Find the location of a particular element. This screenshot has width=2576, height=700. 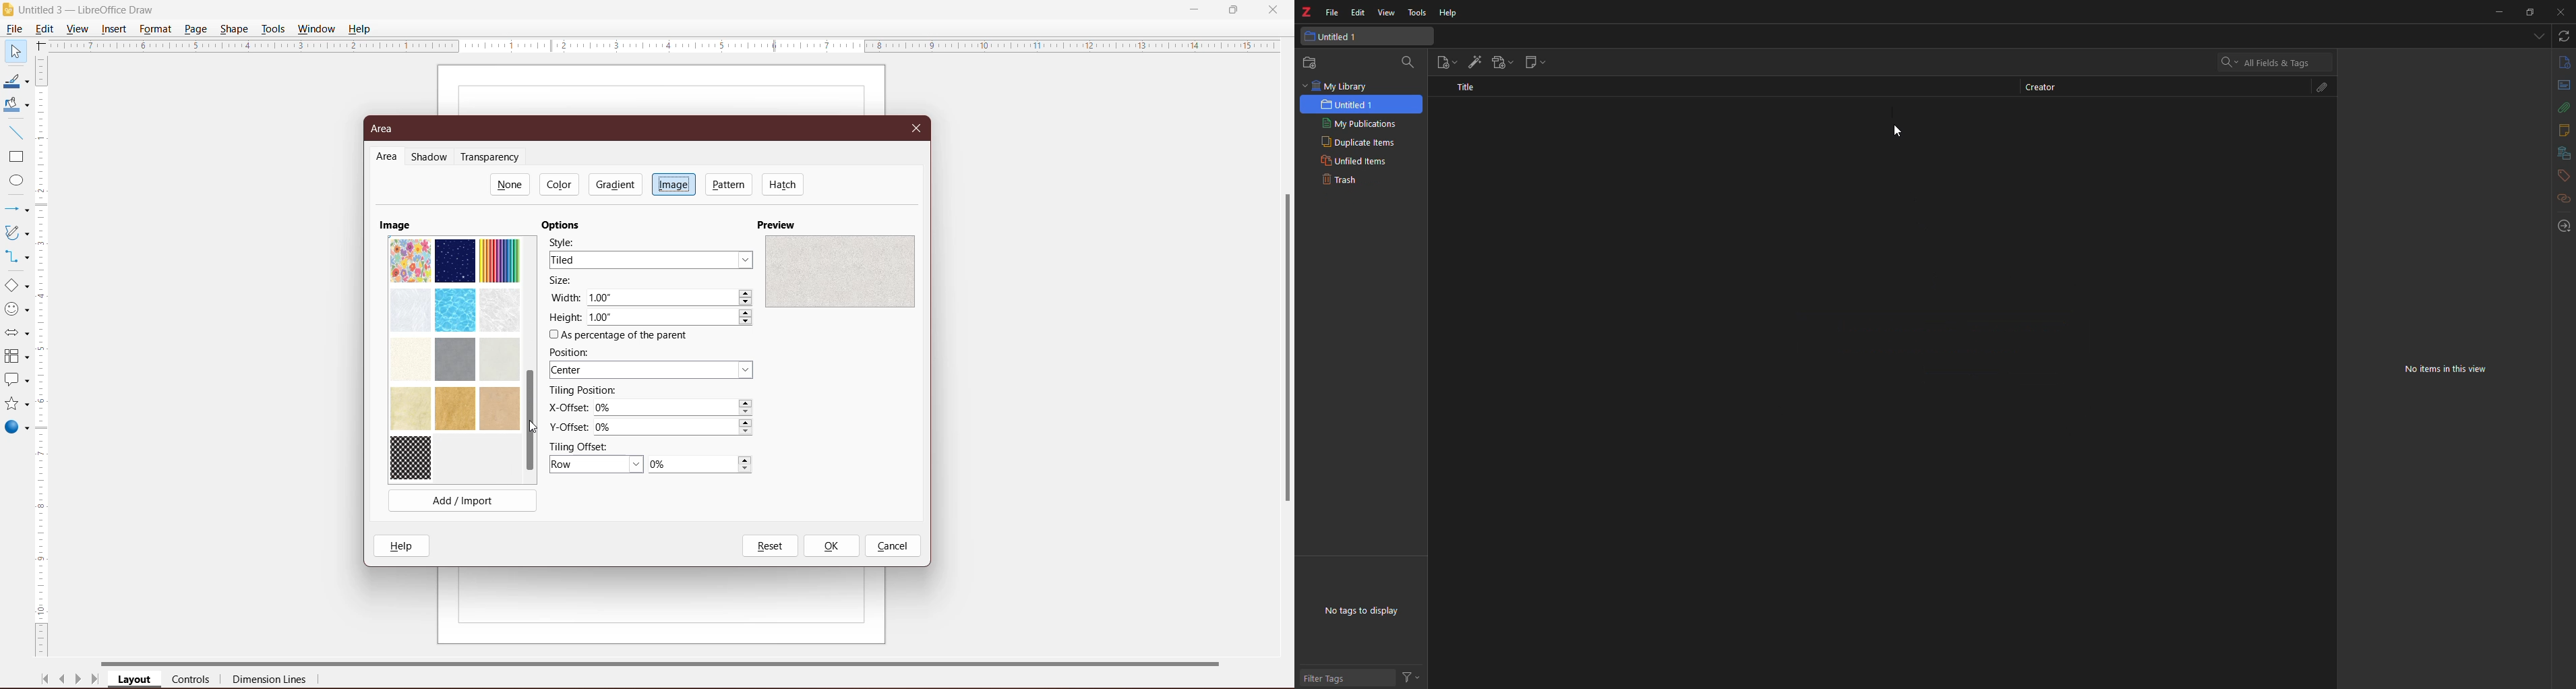

new item is located at coordinates (1445, 63).